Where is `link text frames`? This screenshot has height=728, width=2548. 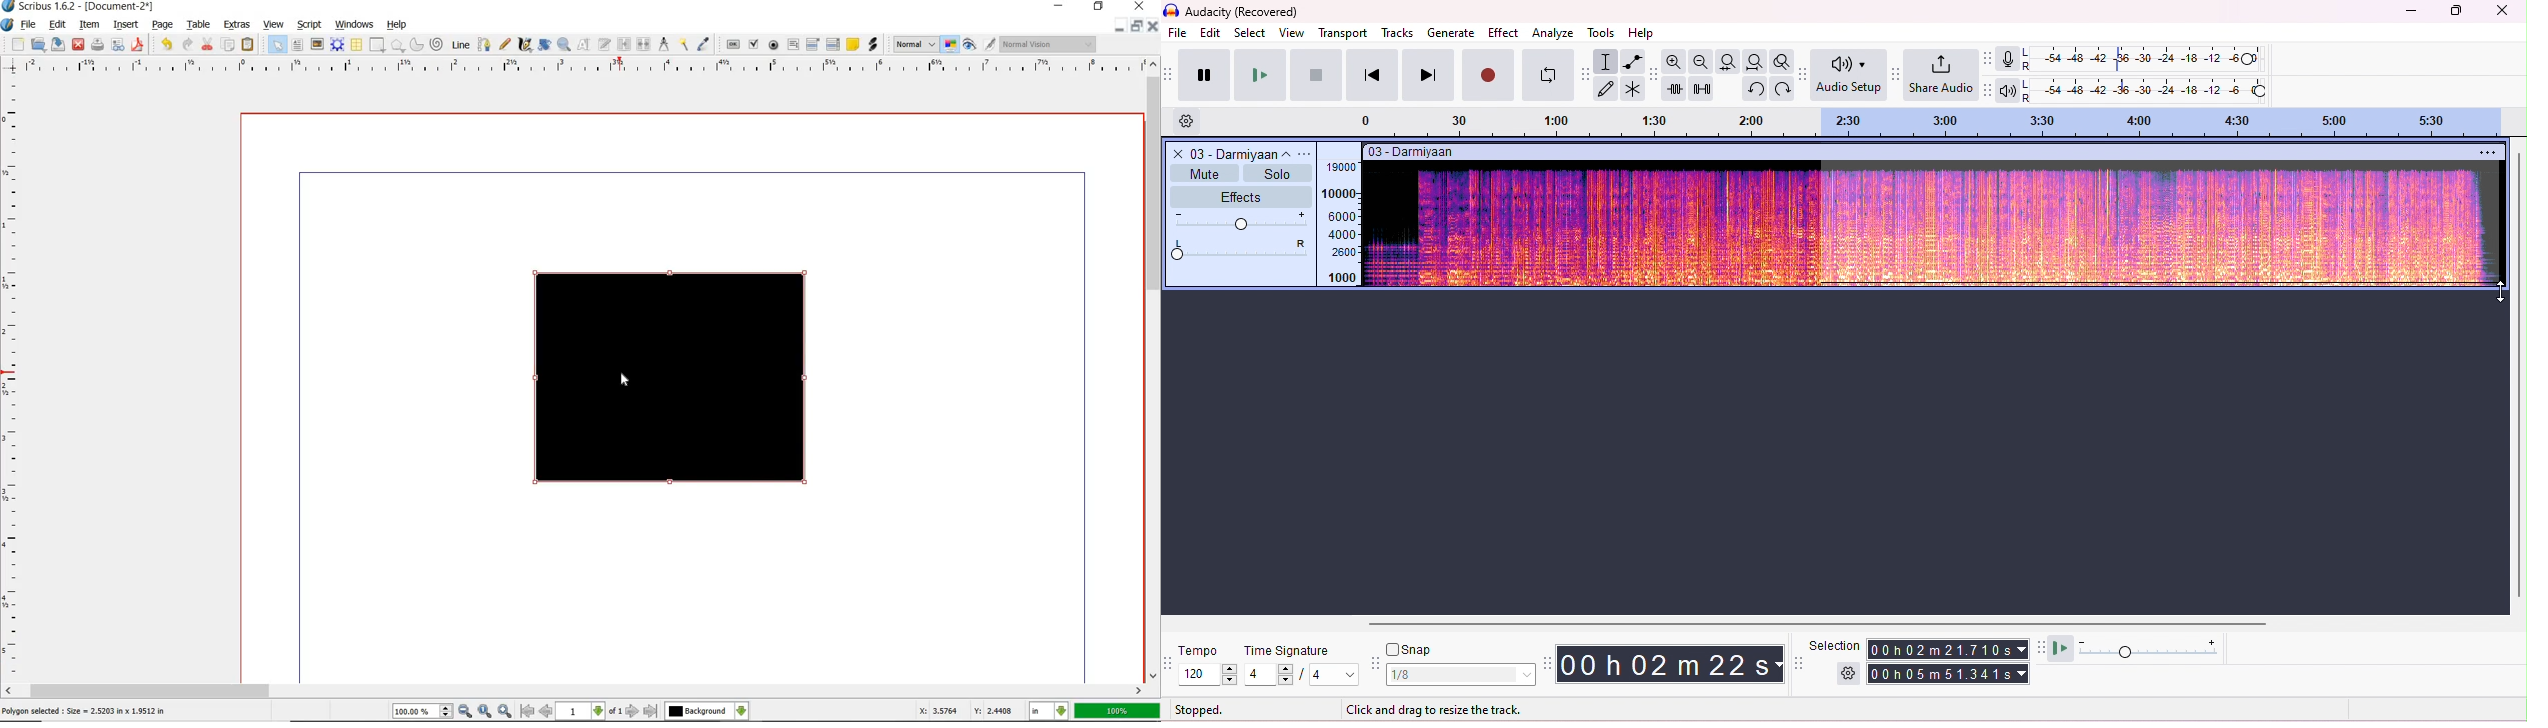 link text frames is located at coordinates (623, 46).